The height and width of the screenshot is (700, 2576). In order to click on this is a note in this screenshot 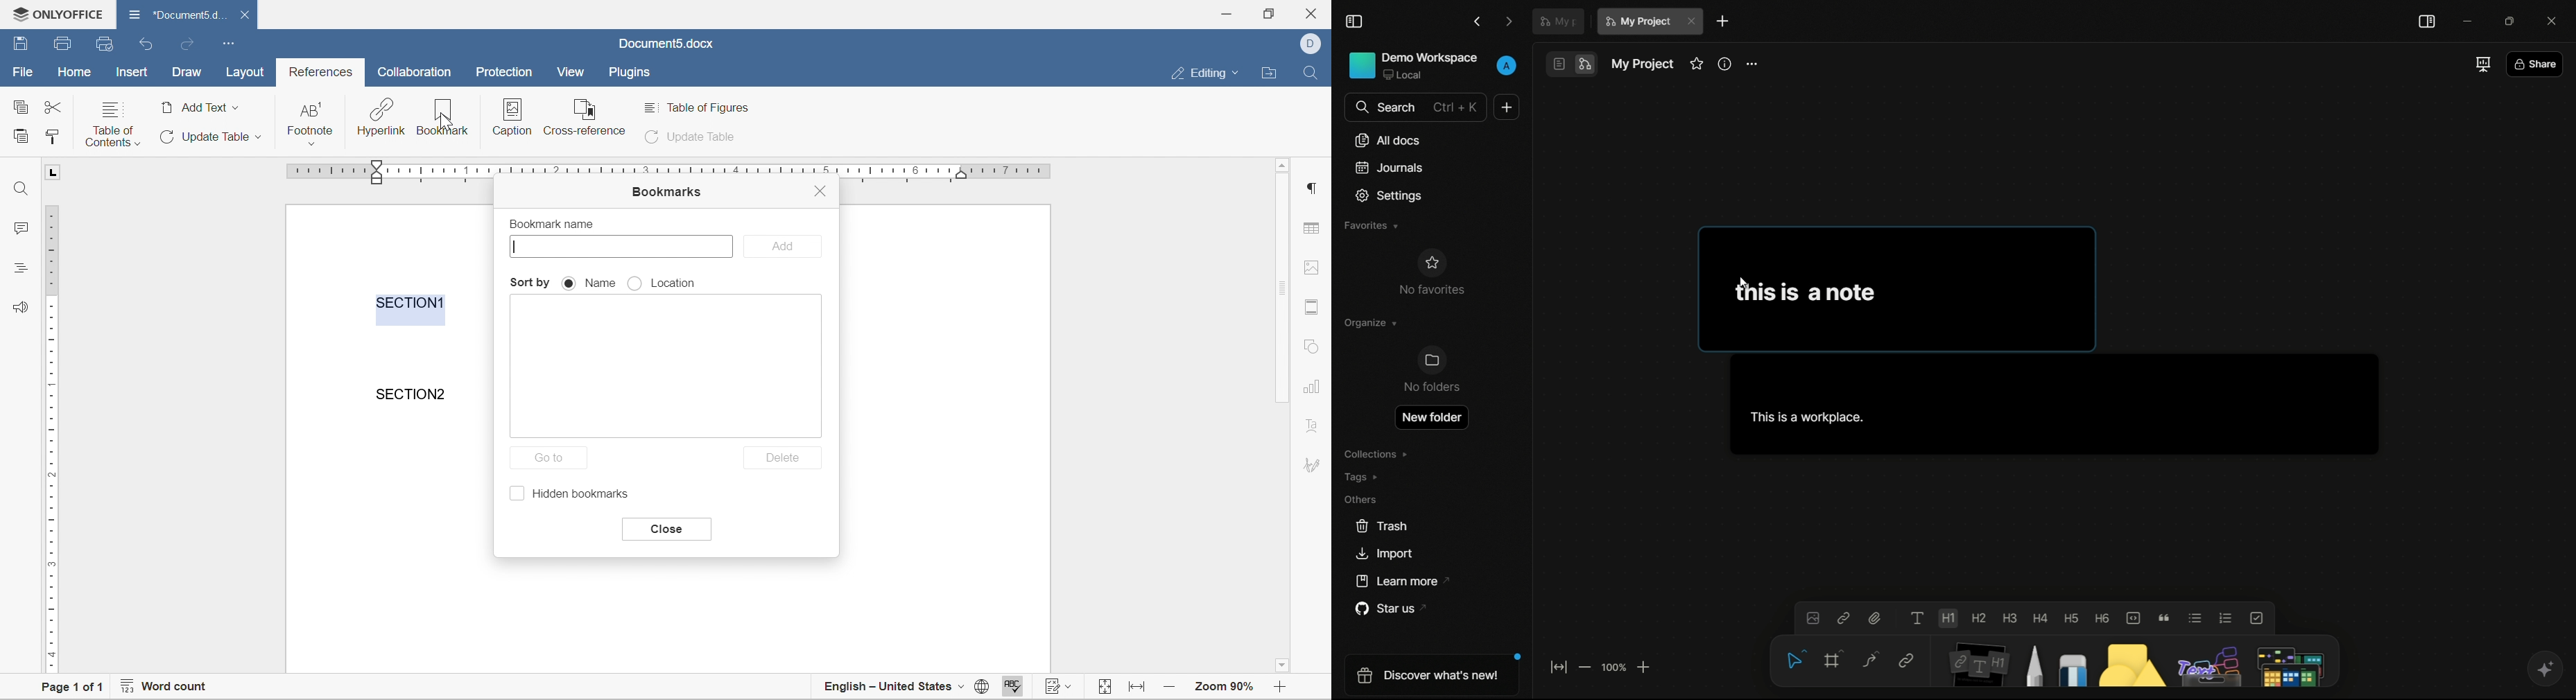, I will do `click(1805, 290)`.